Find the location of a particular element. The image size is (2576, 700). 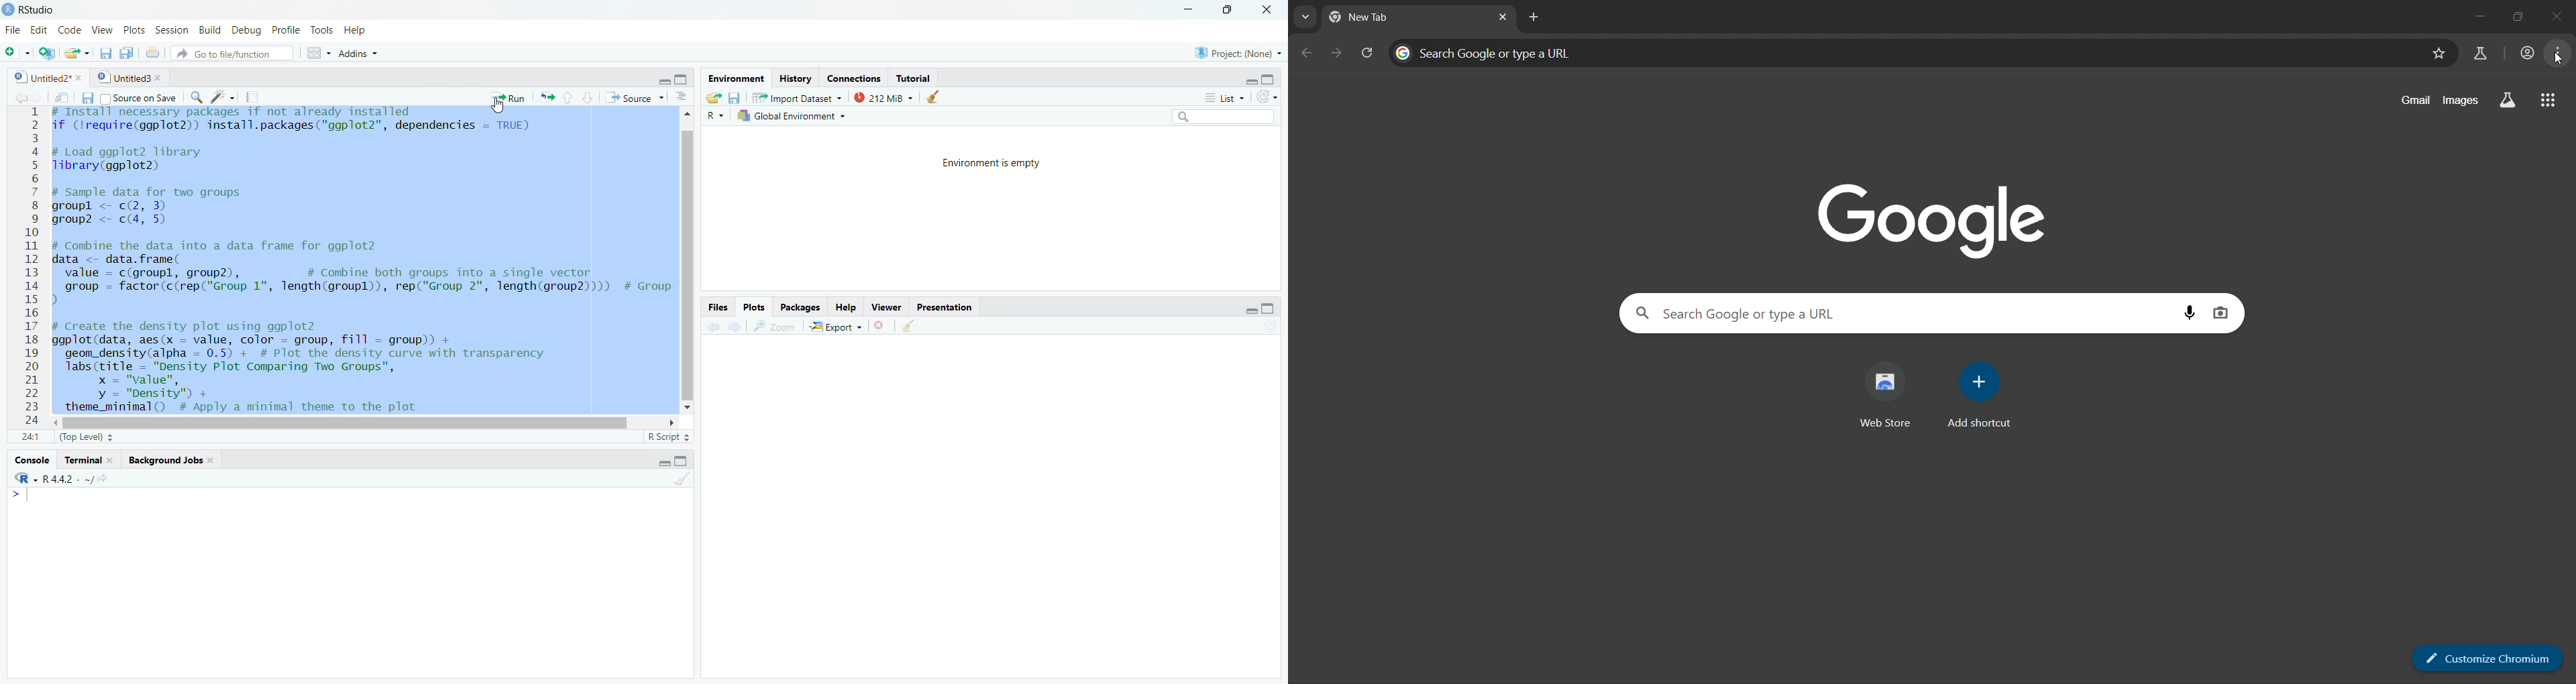

build is located at coordinates (209, 30).